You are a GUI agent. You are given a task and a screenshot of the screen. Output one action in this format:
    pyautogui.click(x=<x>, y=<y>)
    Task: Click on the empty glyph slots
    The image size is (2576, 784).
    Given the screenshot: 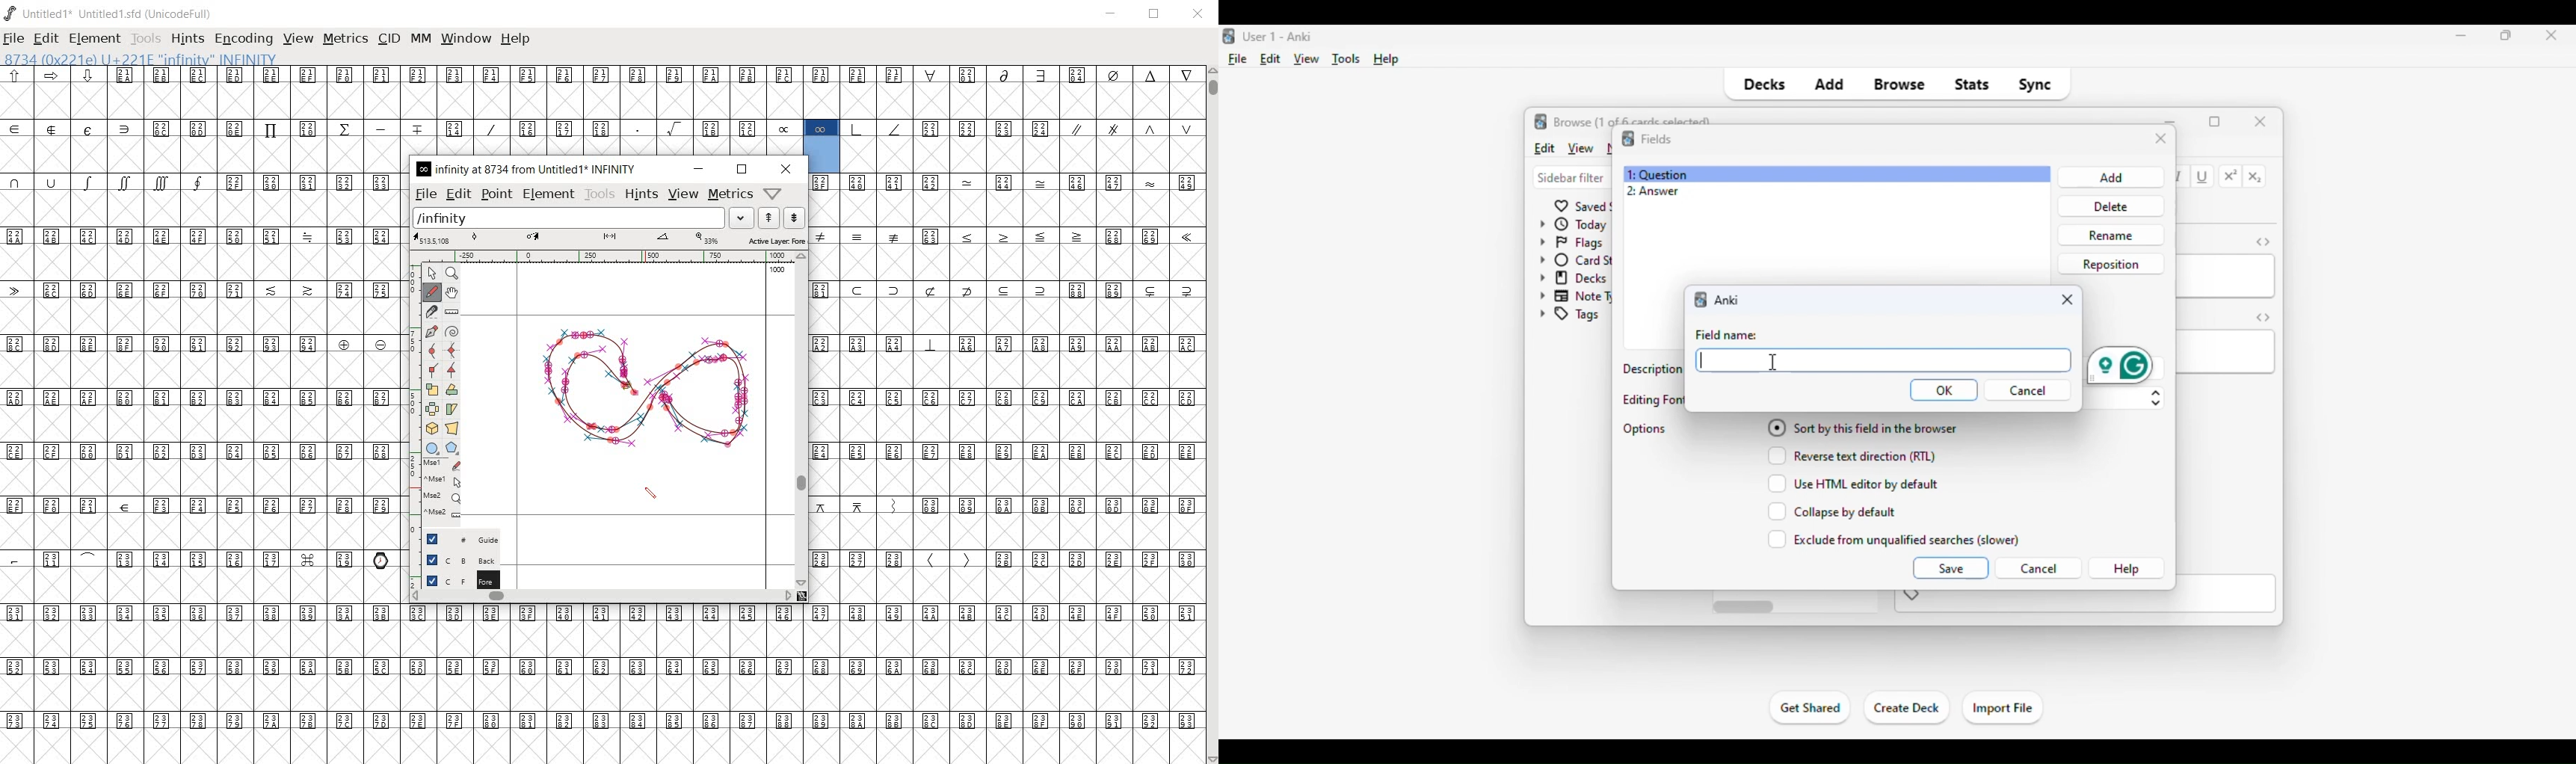 What is the action you would take?
    pyautogui.click(x=200, y=209)
    